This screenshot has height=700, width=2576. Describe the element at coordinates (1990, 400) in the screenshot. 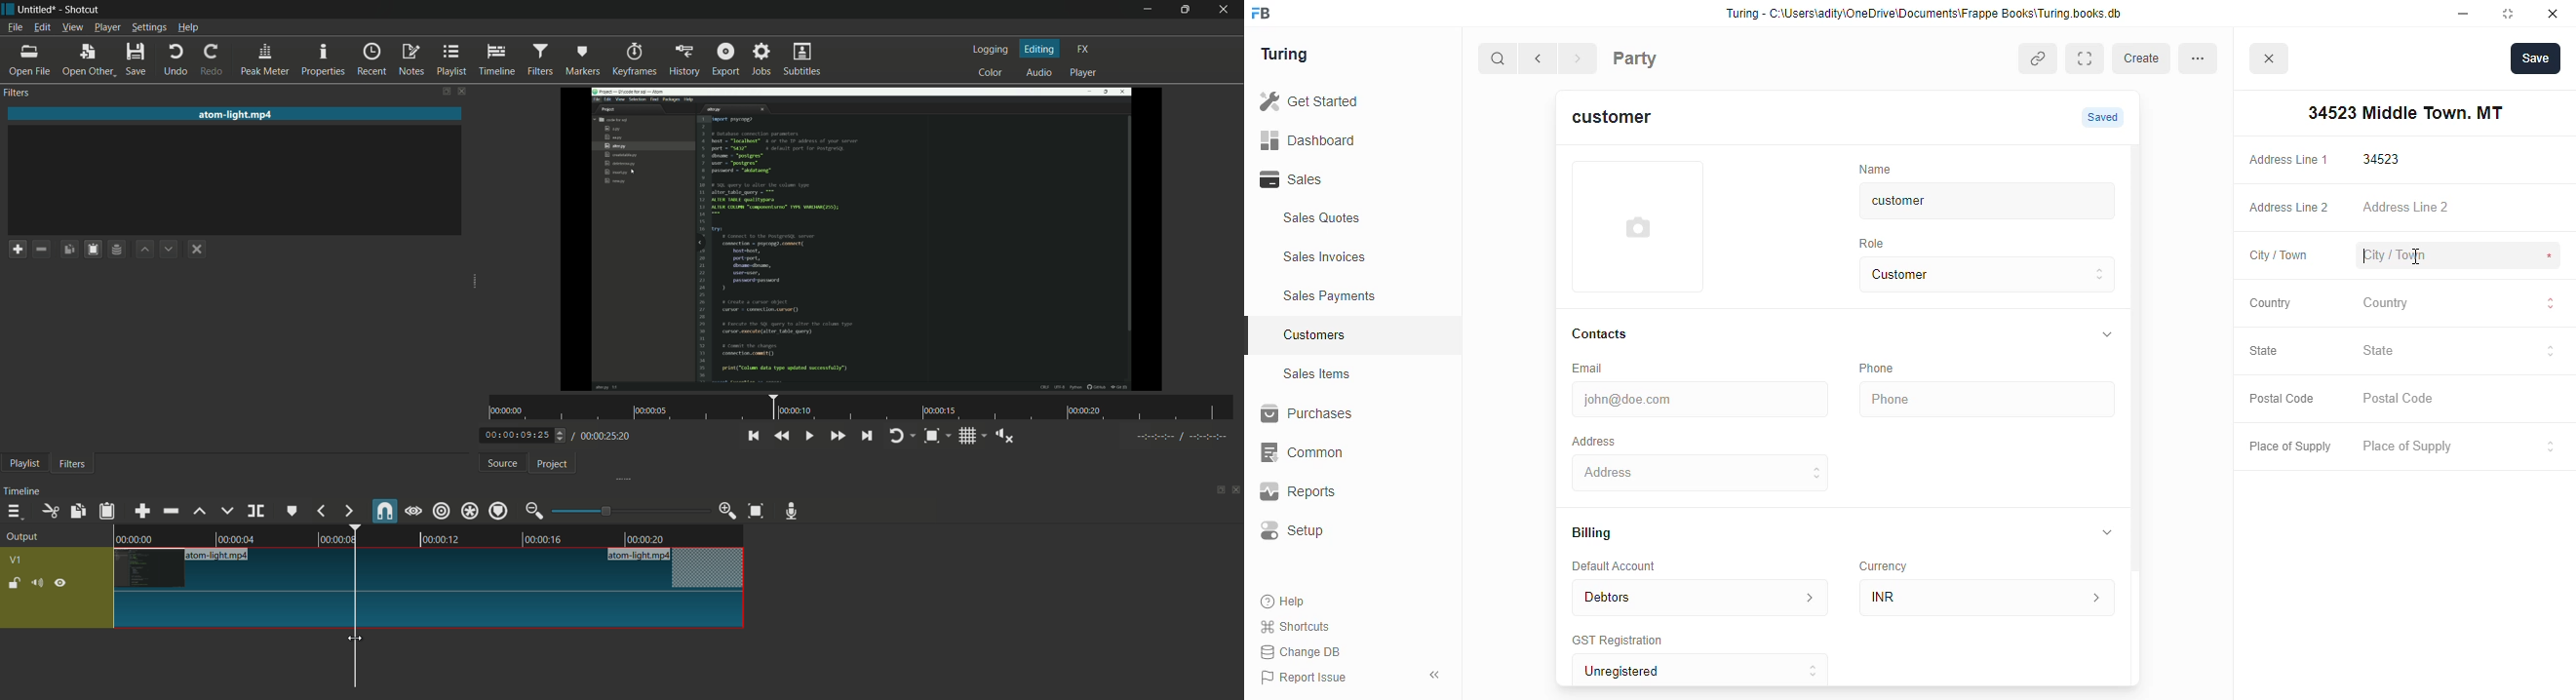

I see `Phone` at that location.